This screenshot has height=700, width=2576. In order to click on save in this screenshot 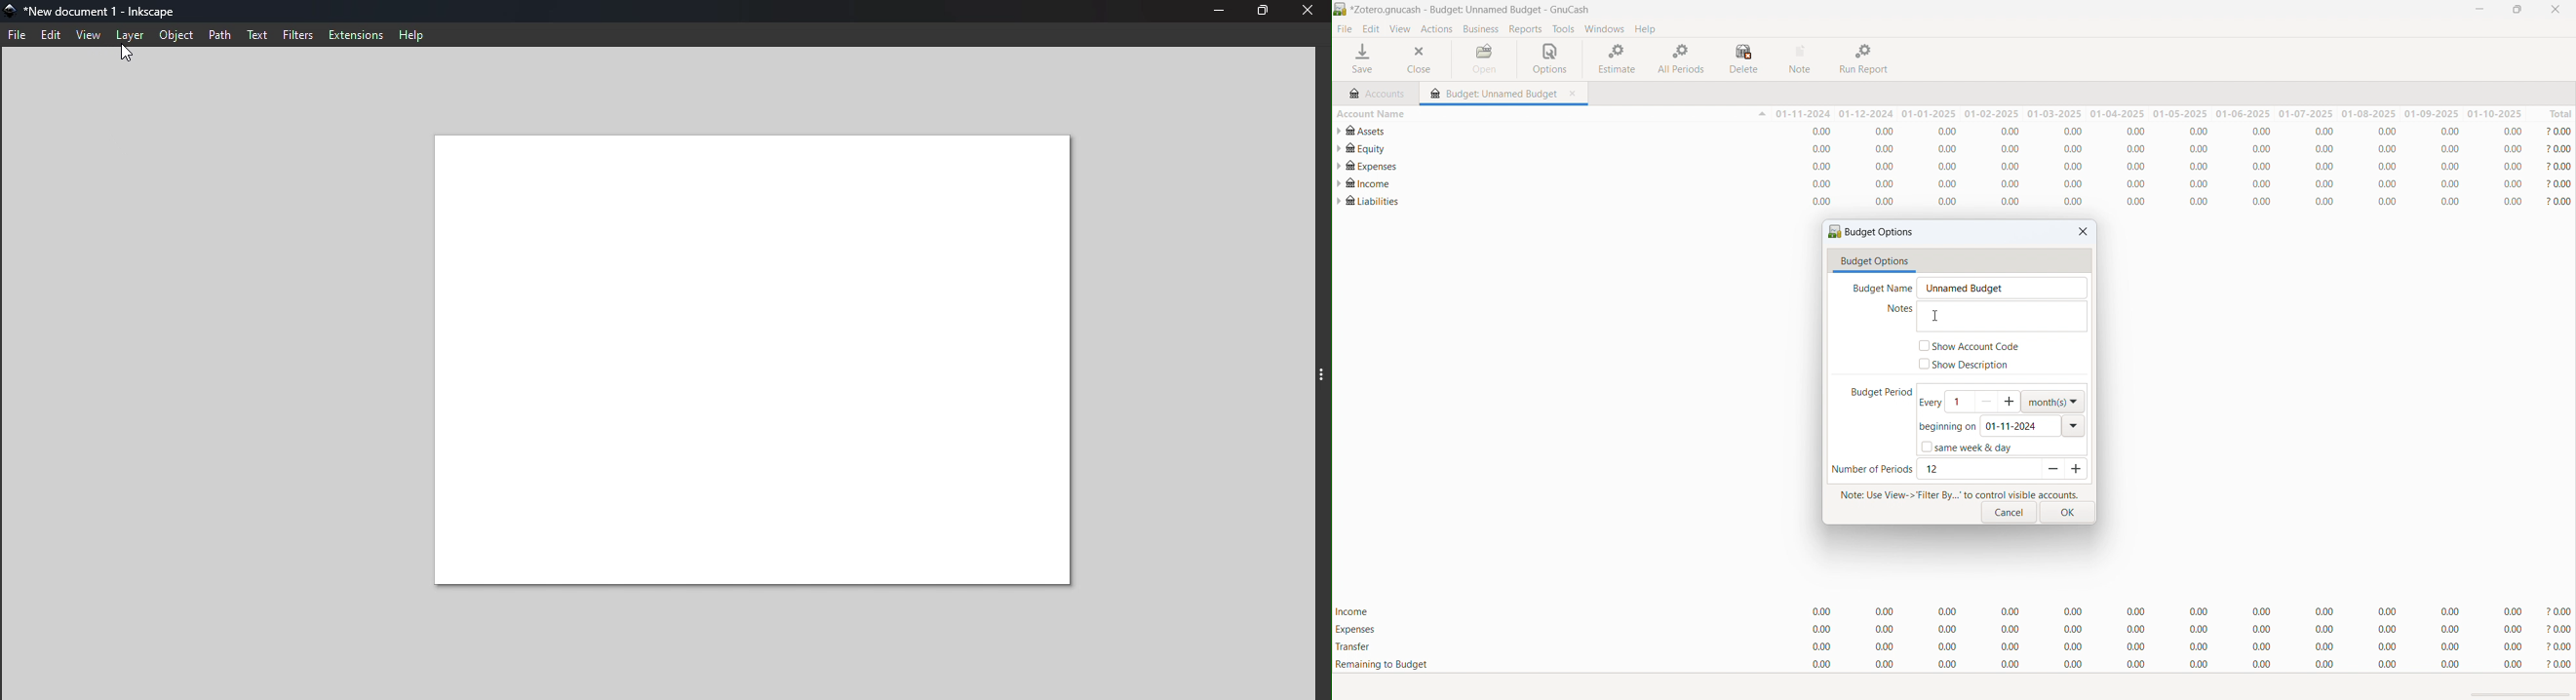, I will do `click(1364, 59)`.